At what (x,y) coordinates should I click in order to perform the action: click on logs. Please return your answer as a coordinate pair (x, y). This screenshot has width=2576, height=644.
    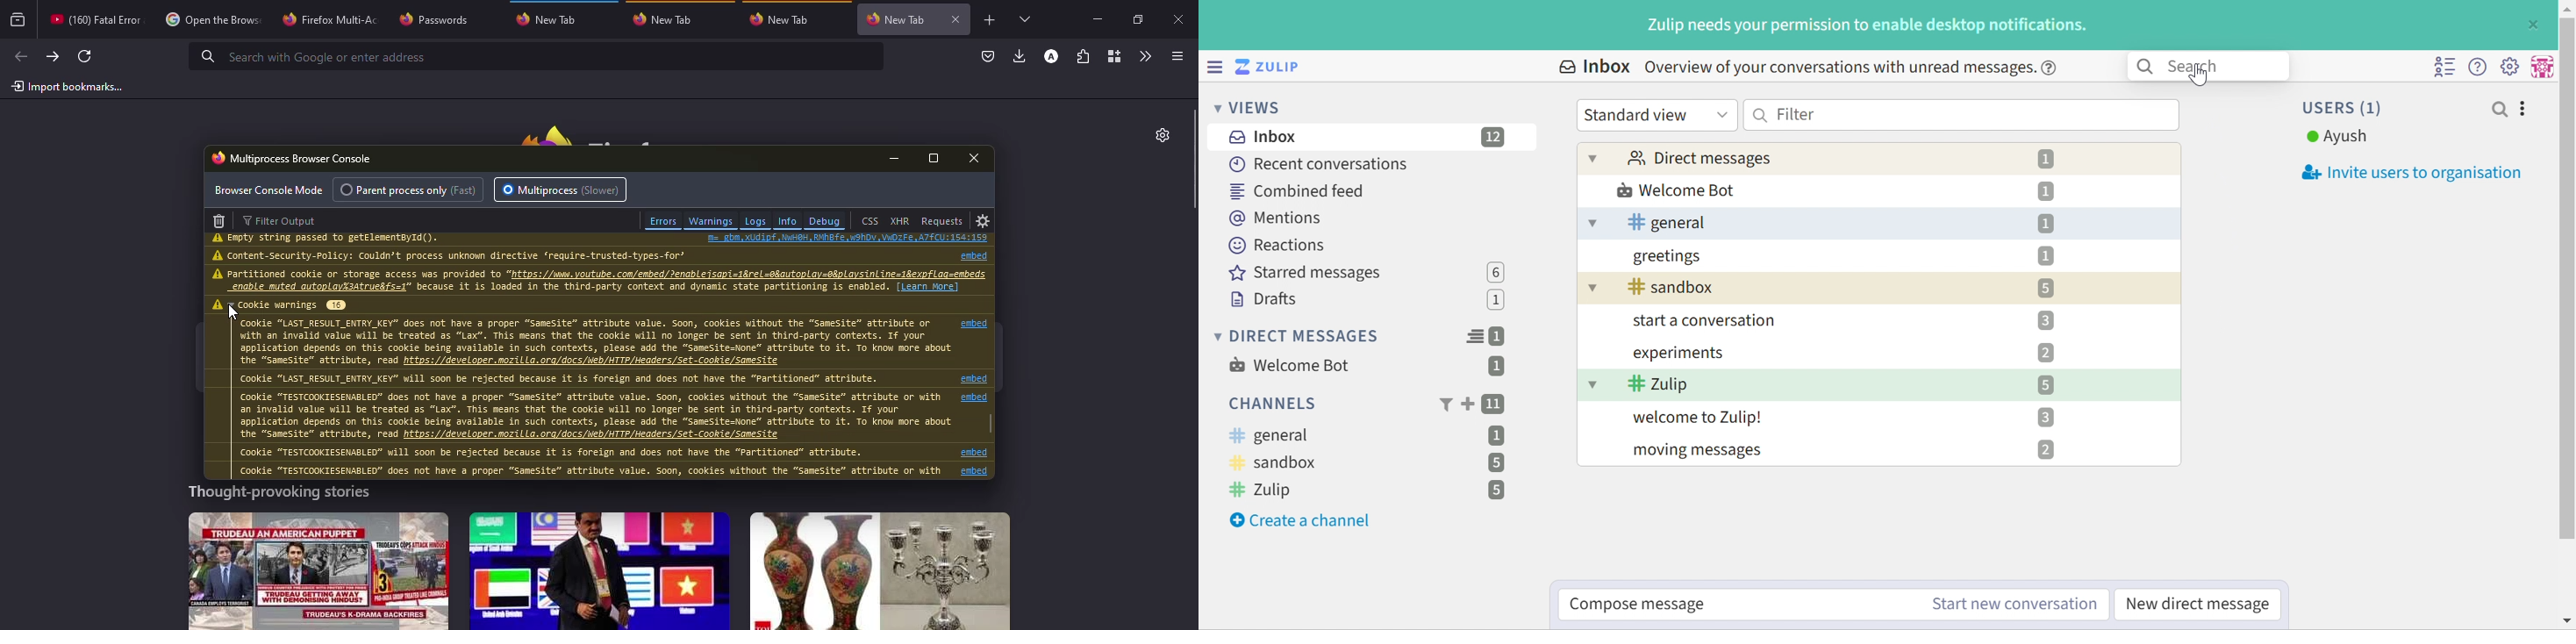
    Looking at the image, I should click on (755, 221).